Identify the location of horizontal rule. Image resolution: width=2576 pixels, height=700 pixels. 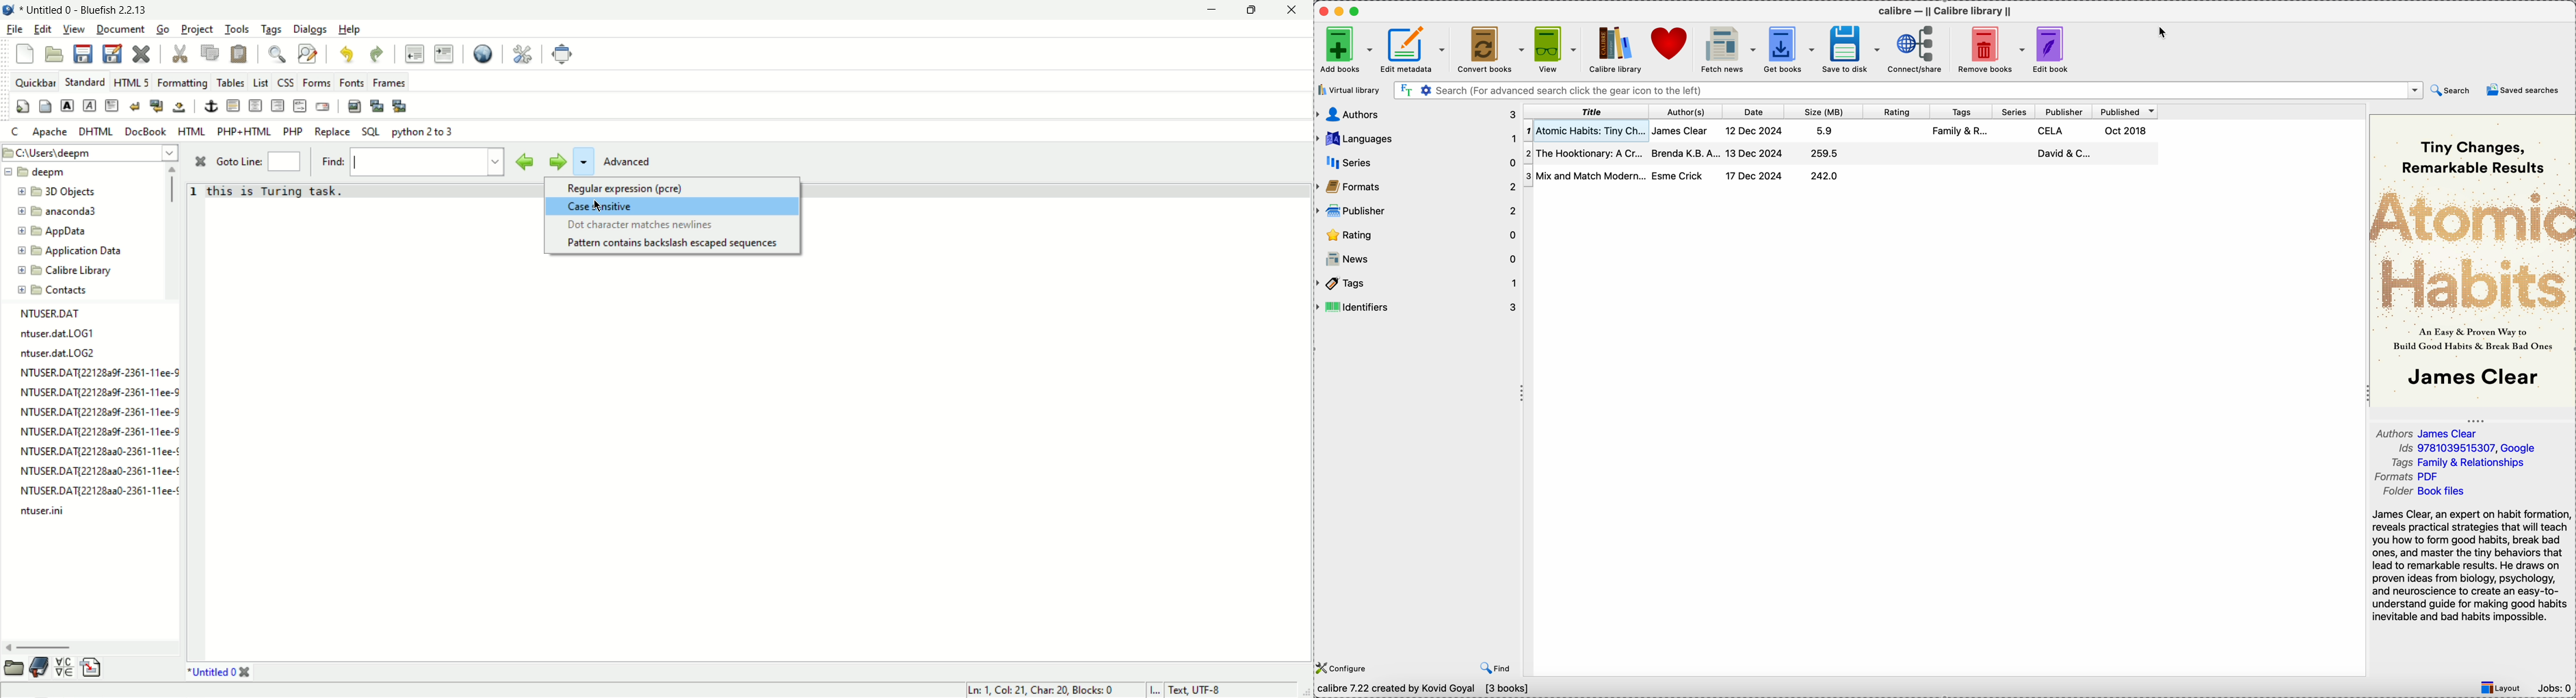
(233, 105).